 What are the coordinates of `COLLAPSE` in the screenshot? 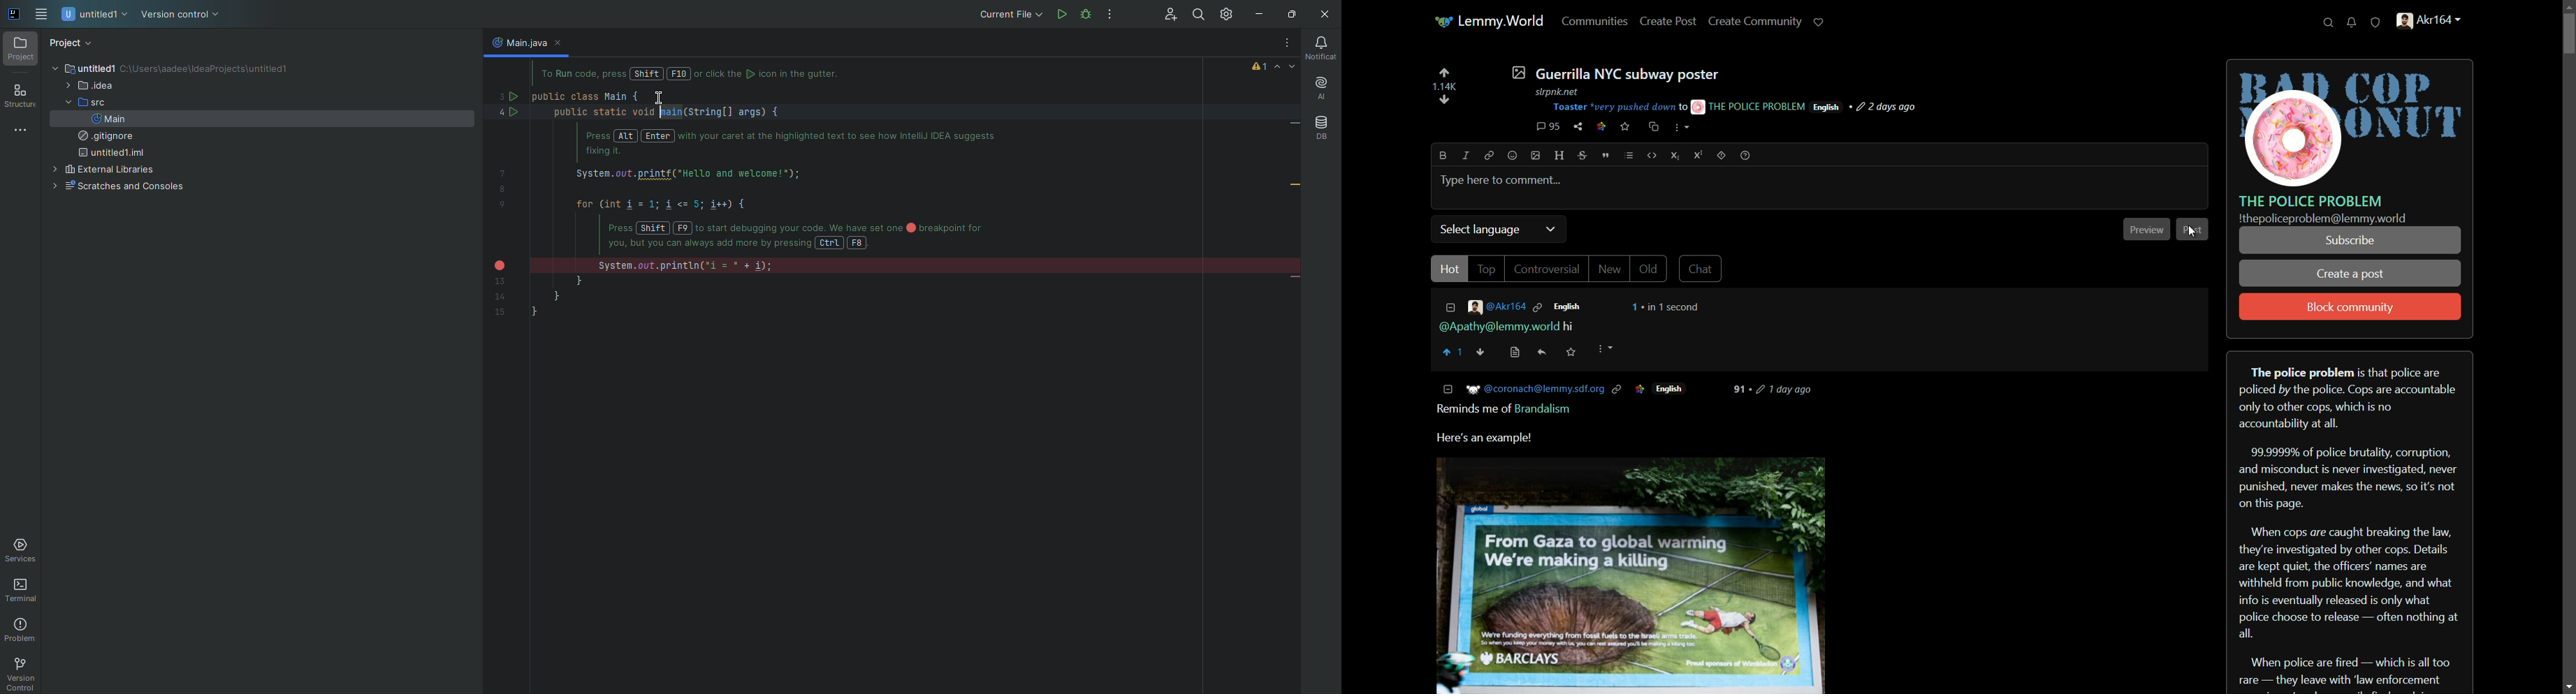 It's located at (1451, 388).